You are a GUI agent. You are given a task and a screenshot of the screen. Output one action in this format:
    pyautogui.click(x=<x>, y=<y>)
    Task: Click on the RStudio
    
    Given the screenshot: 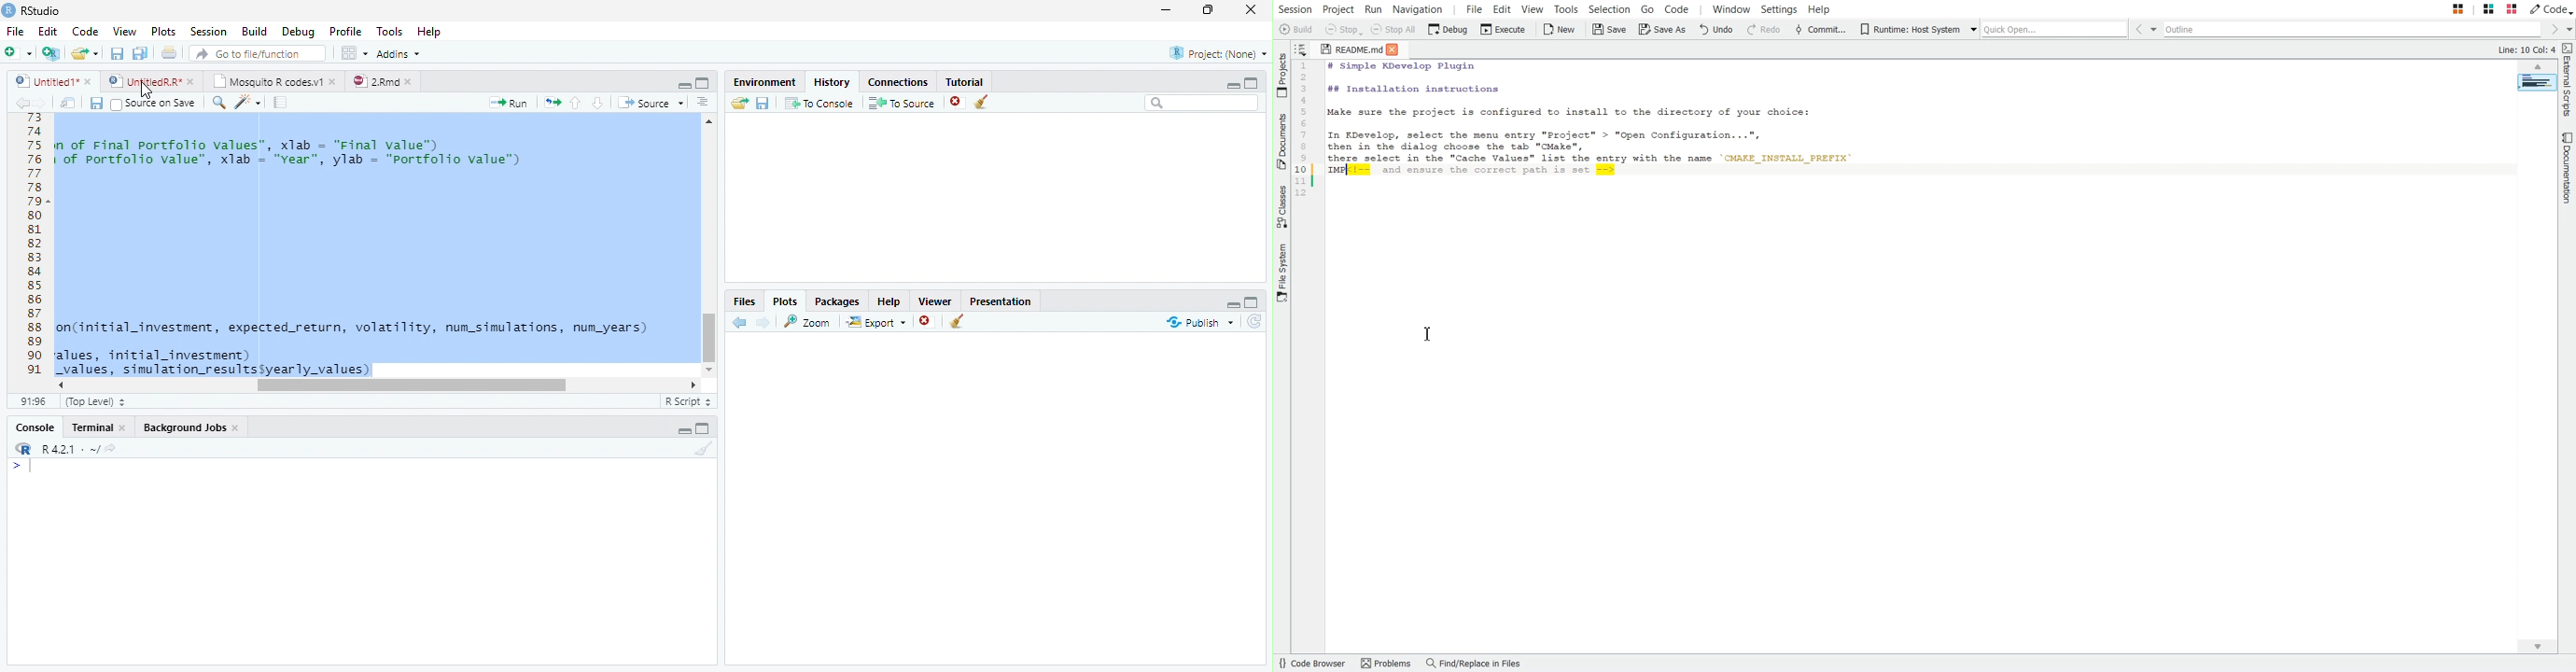 What is the action you would take?
    pyautogui.click(x=32, y=10)
    